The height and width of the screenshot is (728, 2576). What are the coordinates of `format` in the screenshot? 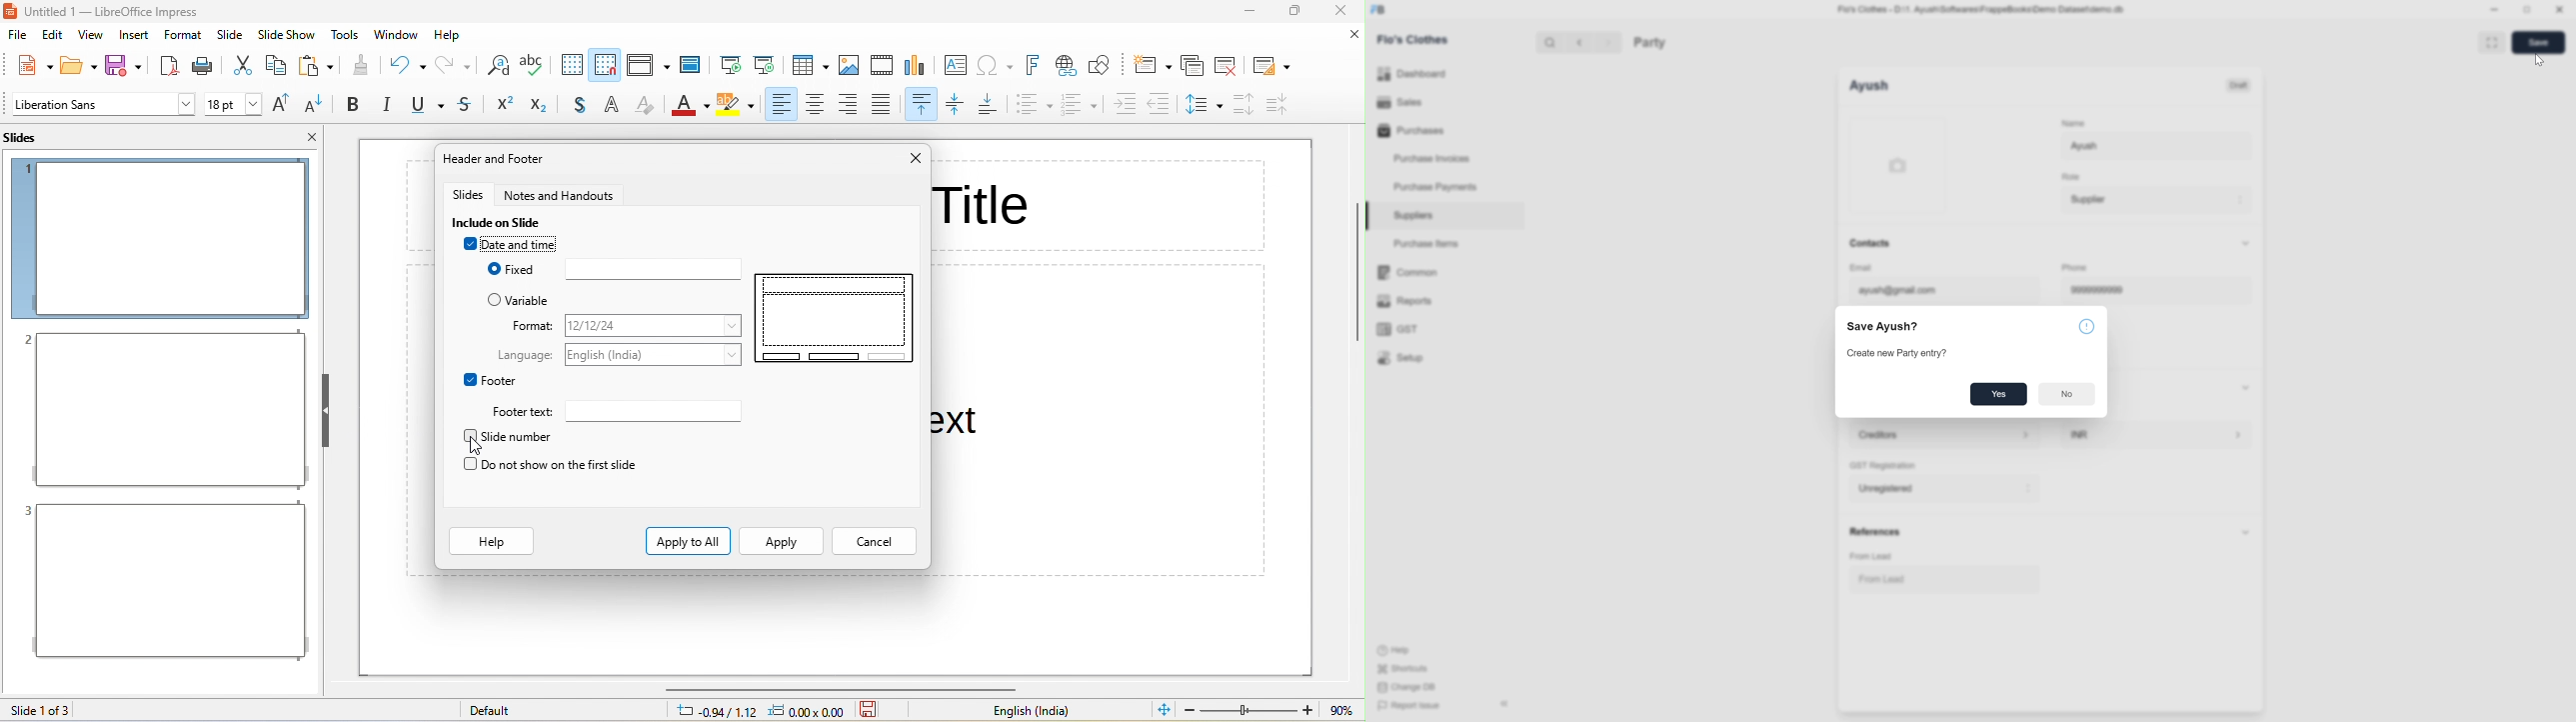 It's located at (656, 326).